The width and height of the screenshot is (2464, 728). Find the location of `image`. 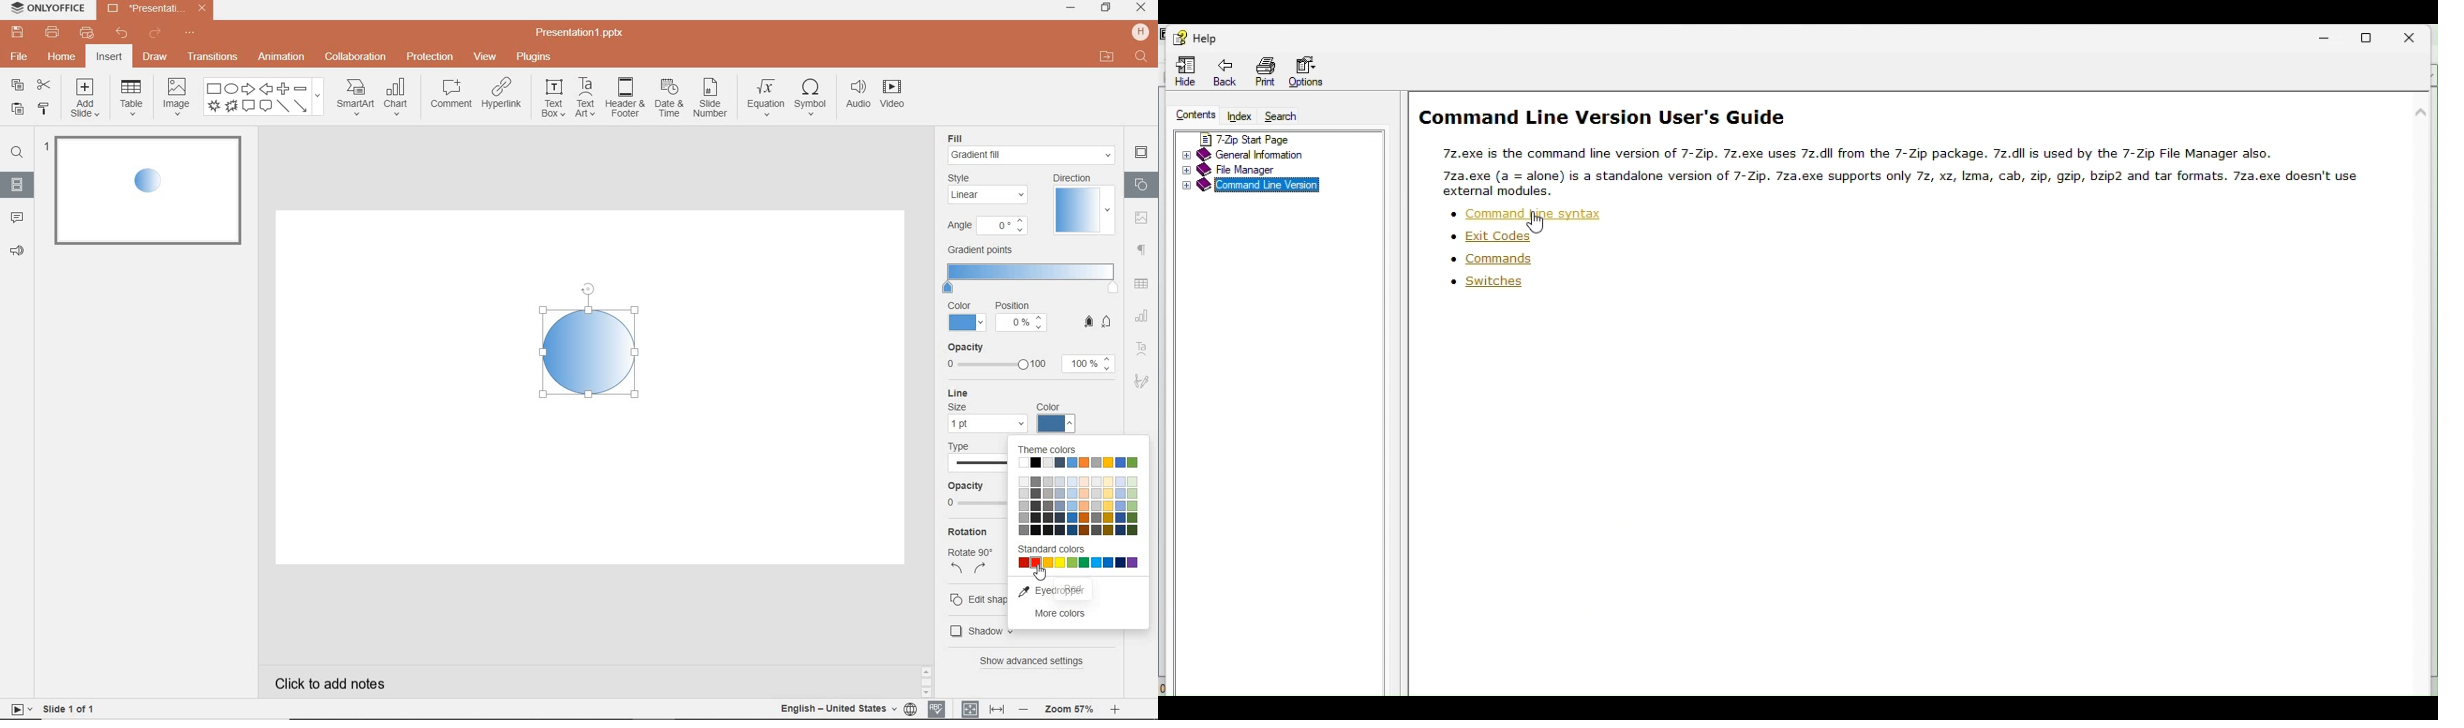

image is located at coordinates (176, 99).